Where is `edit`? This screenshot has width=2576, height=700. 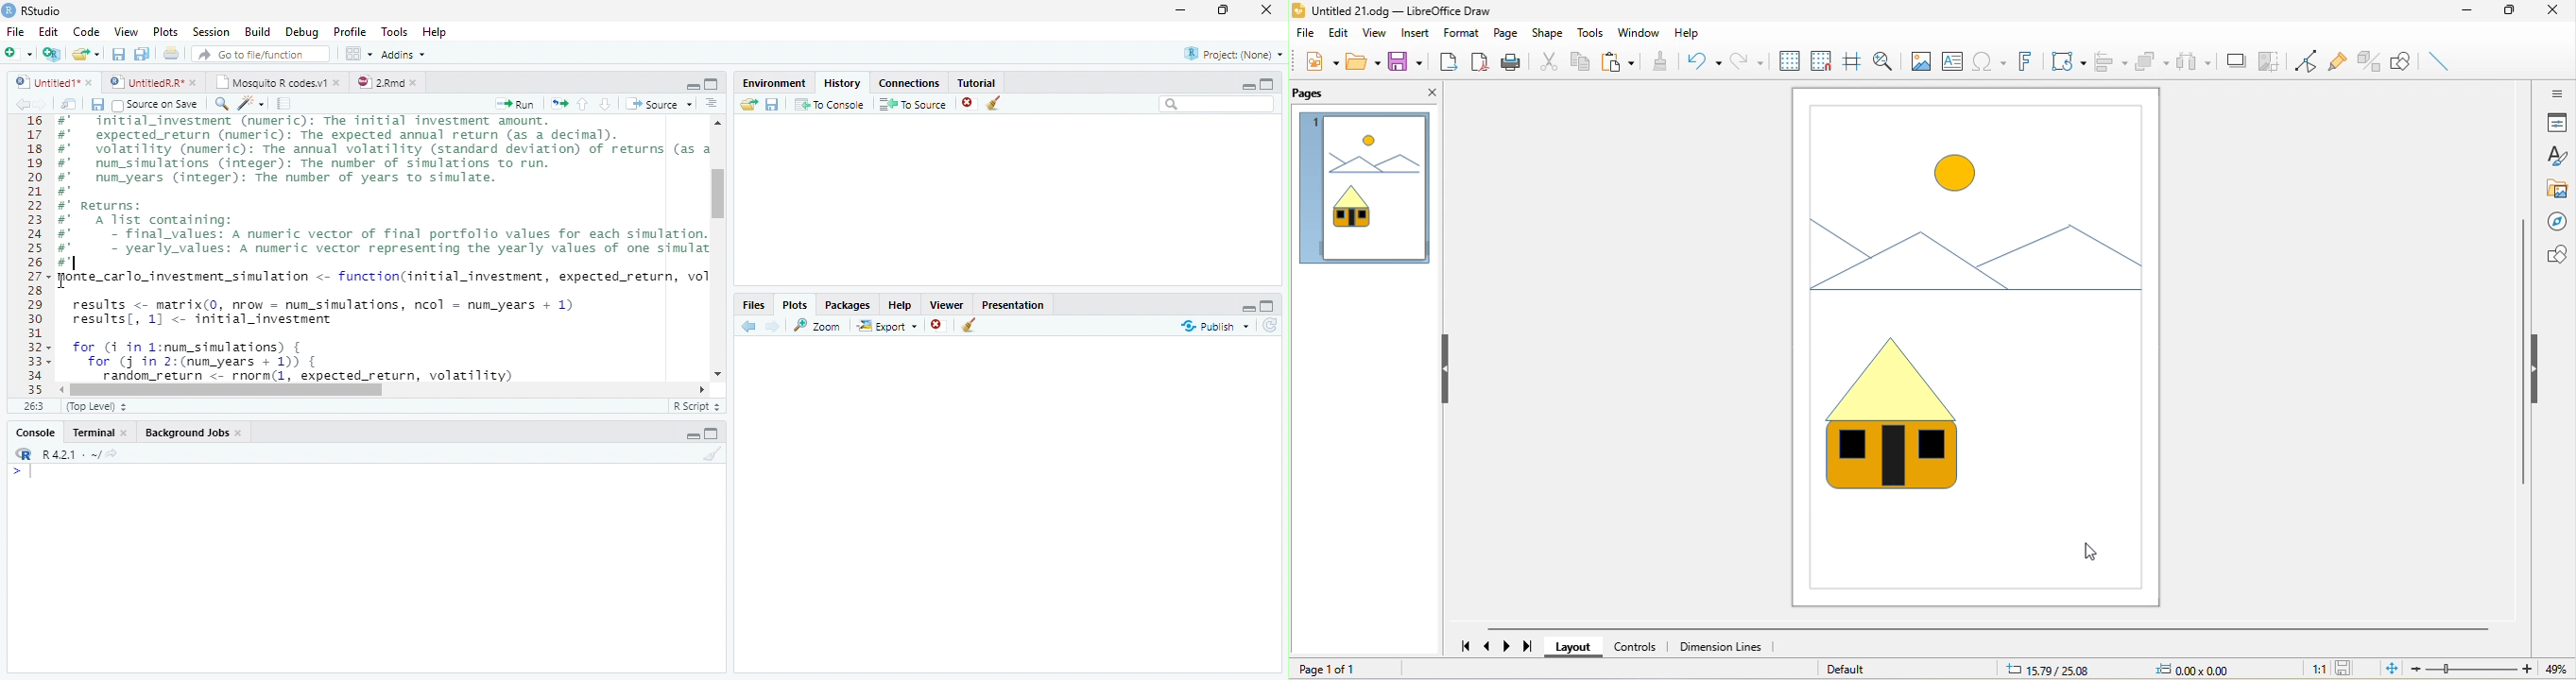 edit is located at coordinates (1342, 32).